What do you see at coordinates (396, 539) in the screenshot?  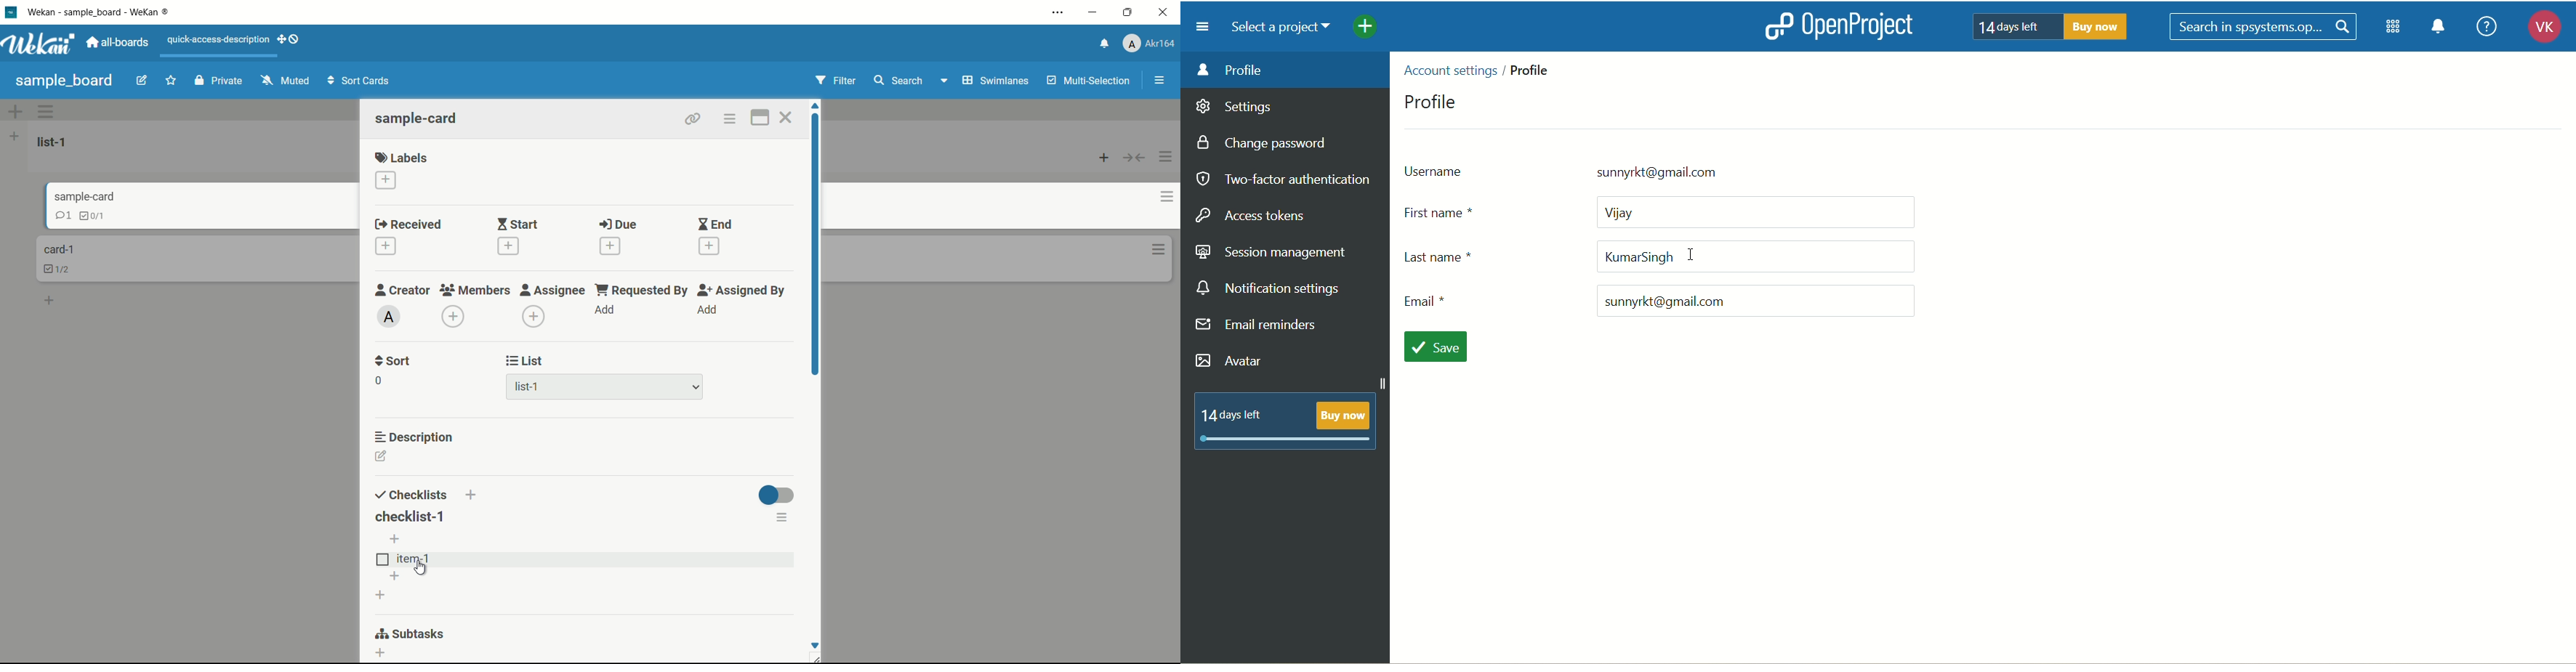 I see `add item` at bounding box center [396, 539].